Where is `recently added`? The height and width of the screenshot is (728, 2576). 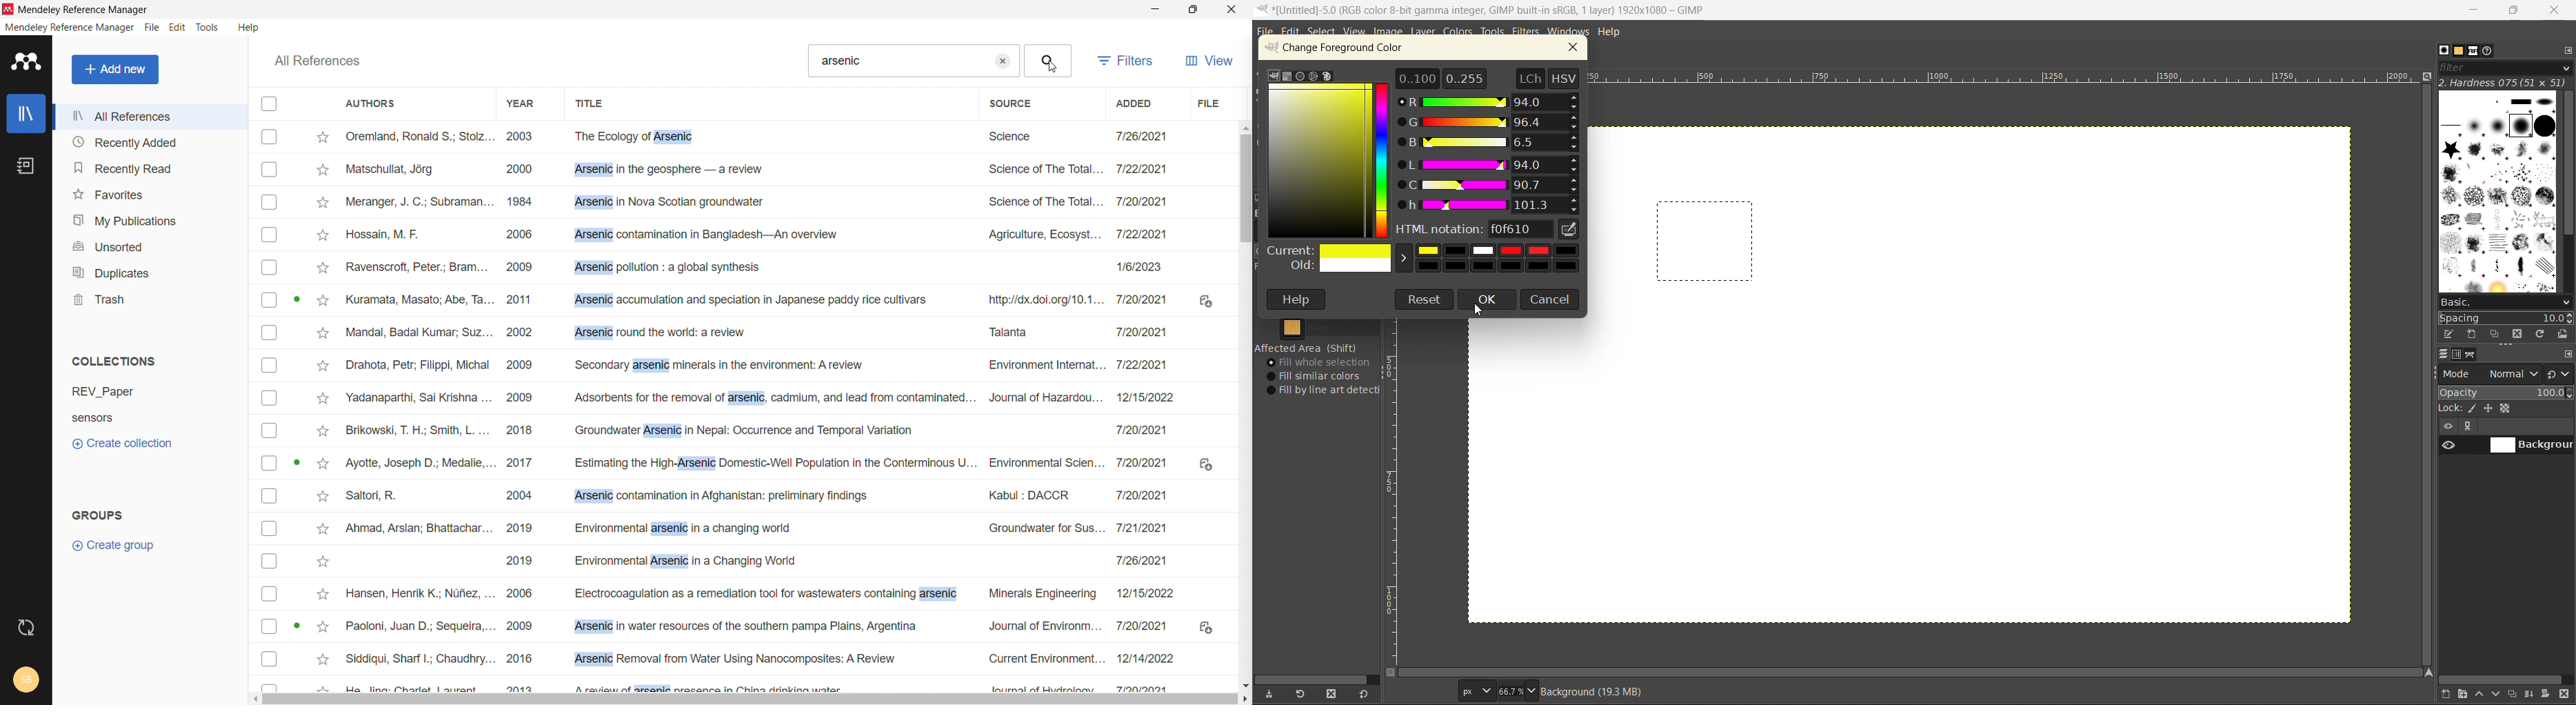 recently added is located at coordinates (151, 142).